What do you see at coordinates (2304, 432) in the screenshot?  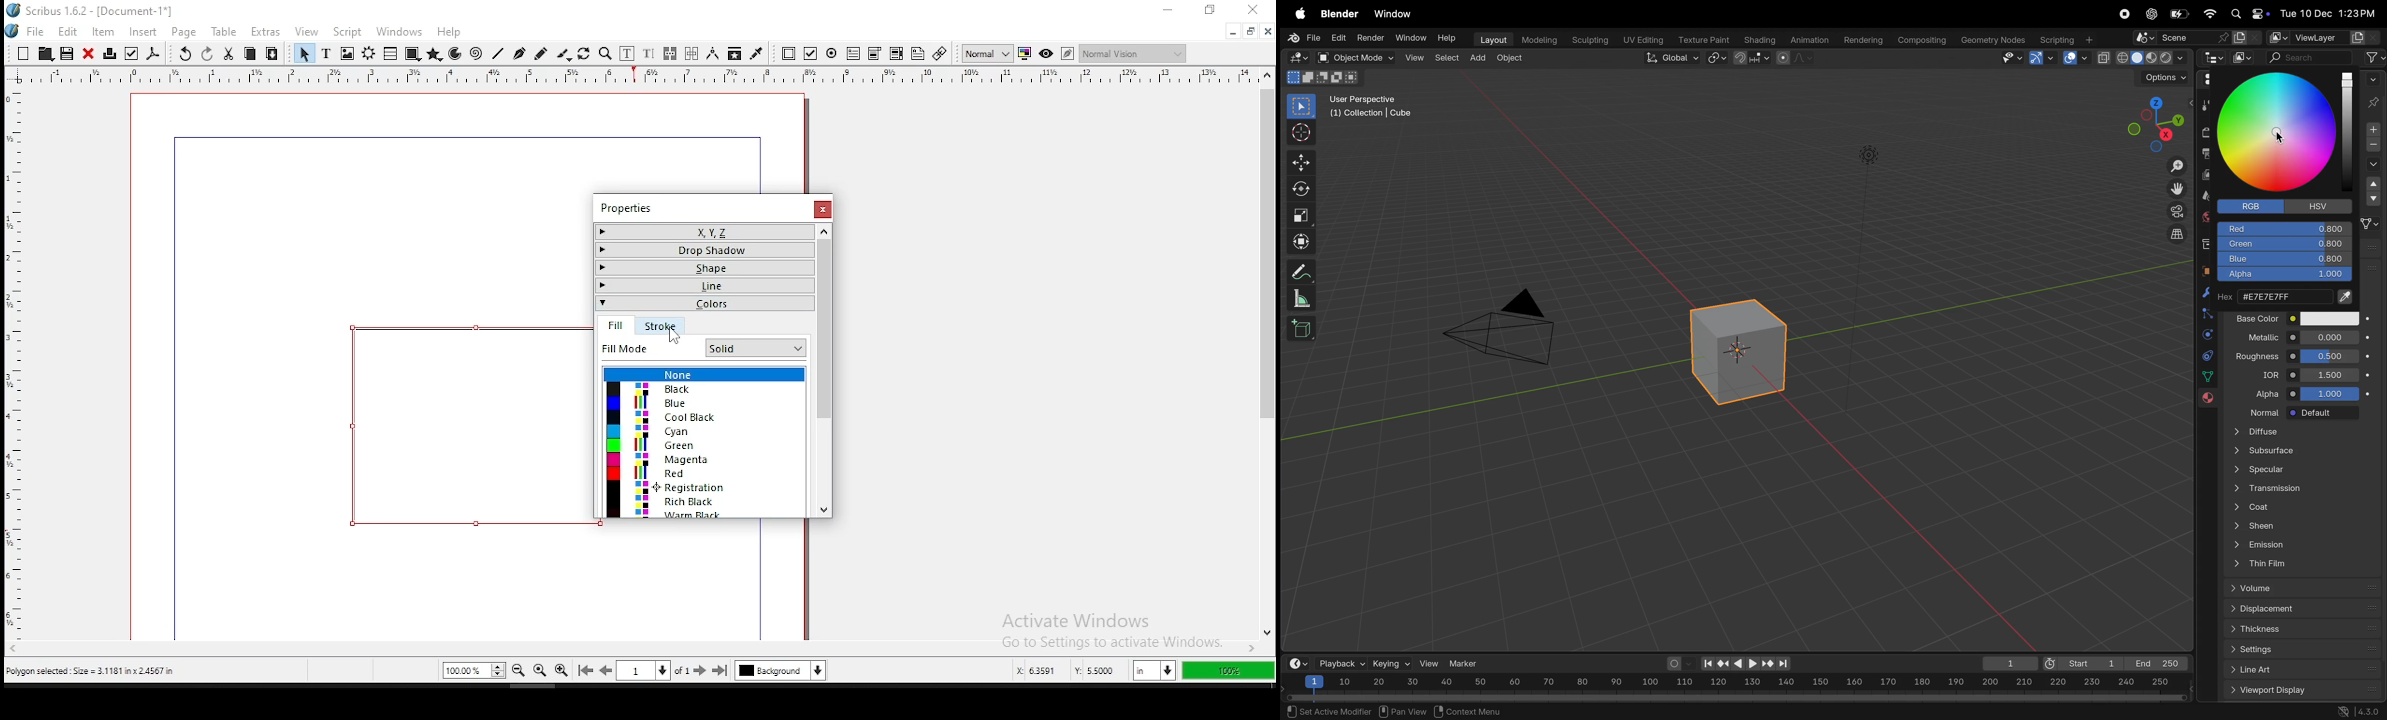 I see `diffuse` at bounding box center [2304, 432].